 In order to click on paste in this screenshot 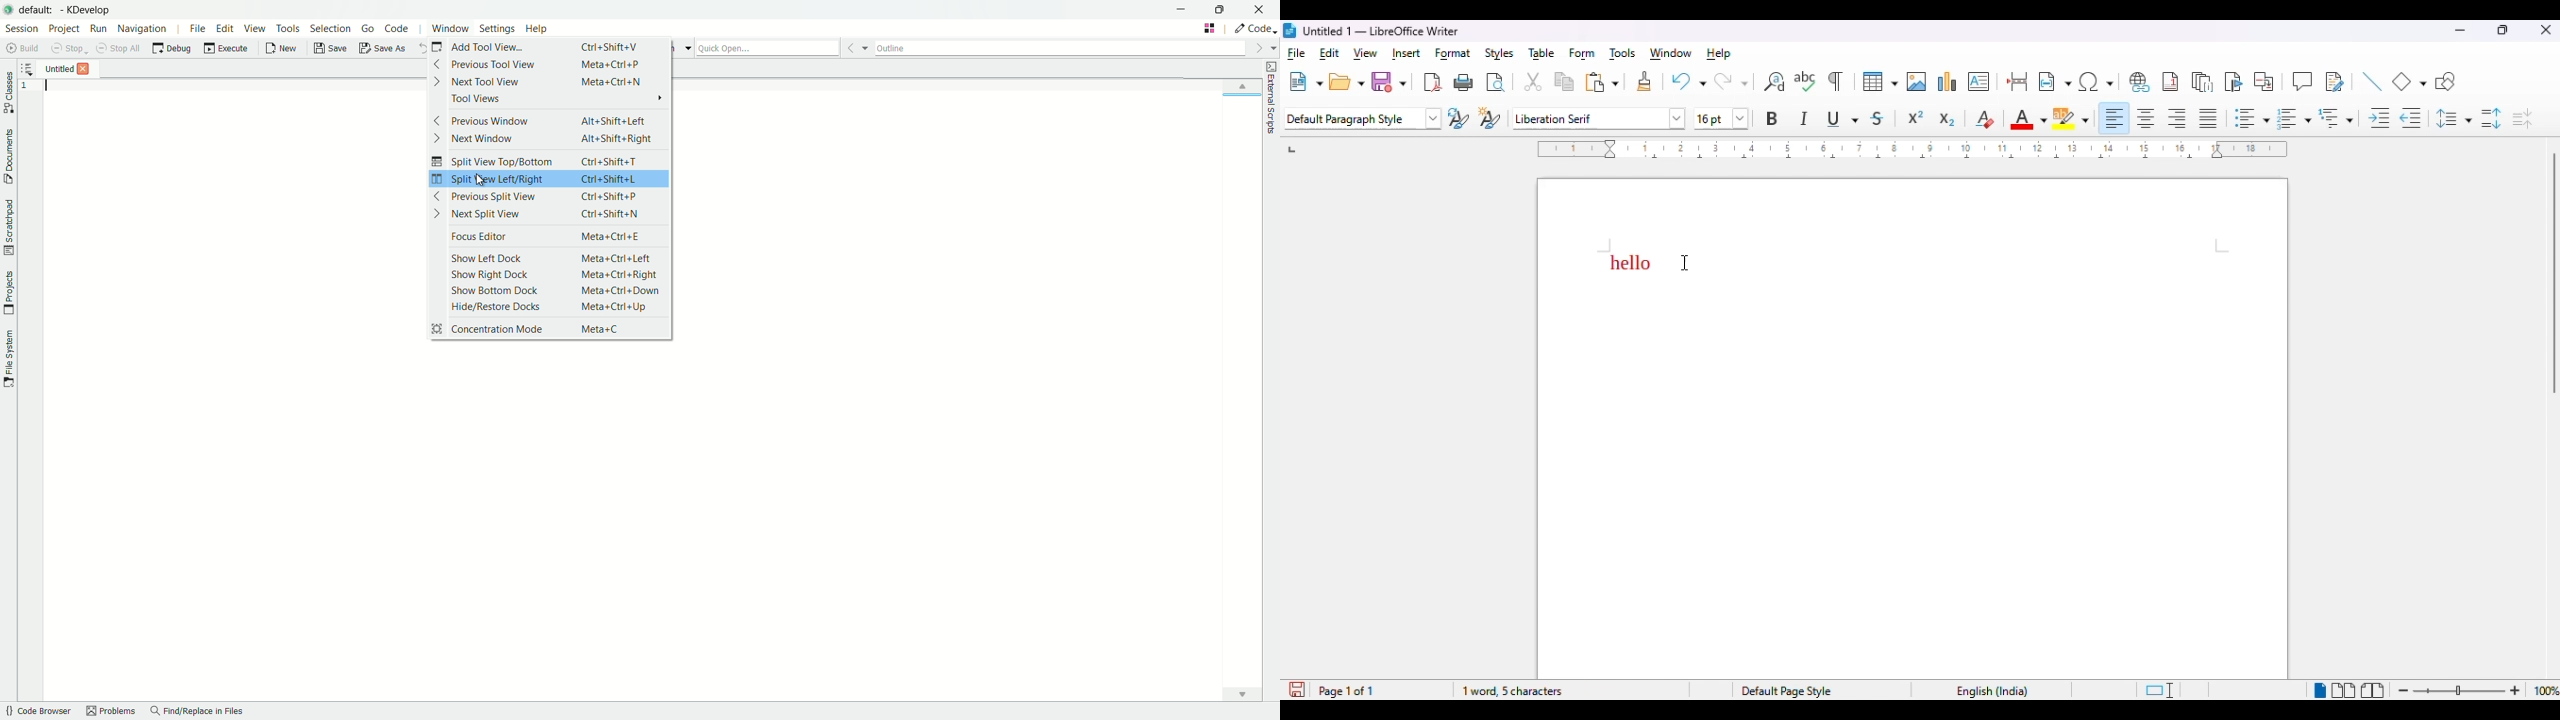, I will do `click(1602, 82)`.